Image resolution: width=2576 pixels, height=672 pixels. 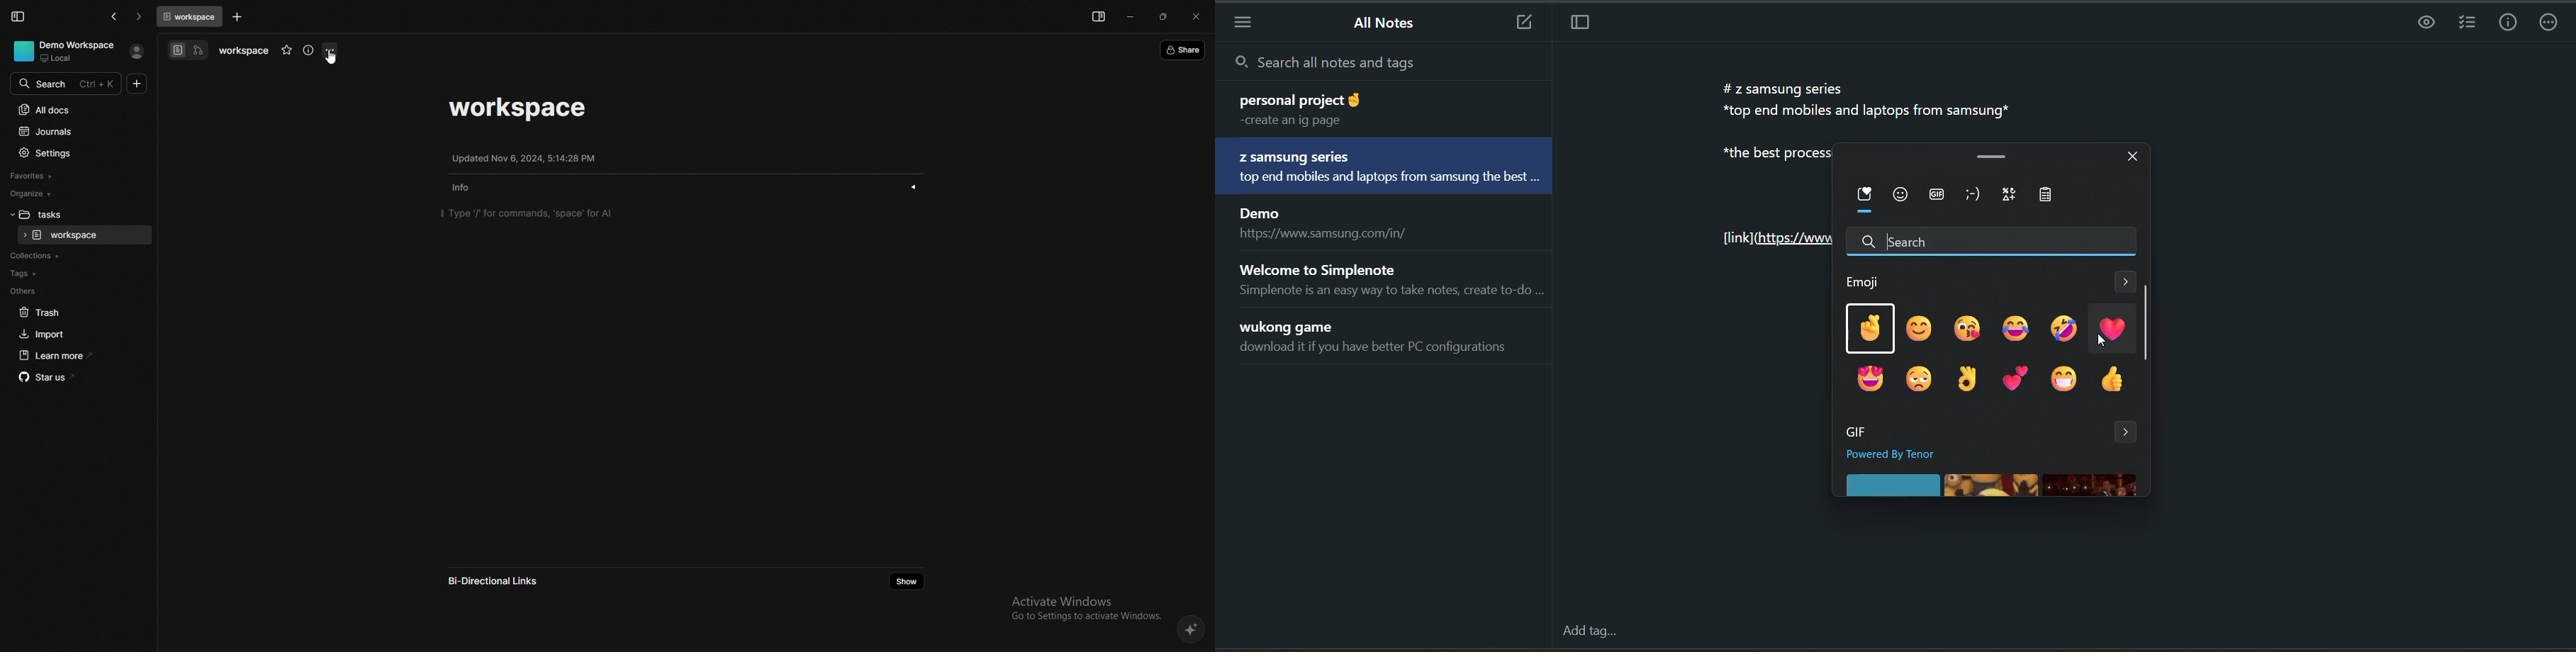 I want to click on show, so click(x=906, y=581).